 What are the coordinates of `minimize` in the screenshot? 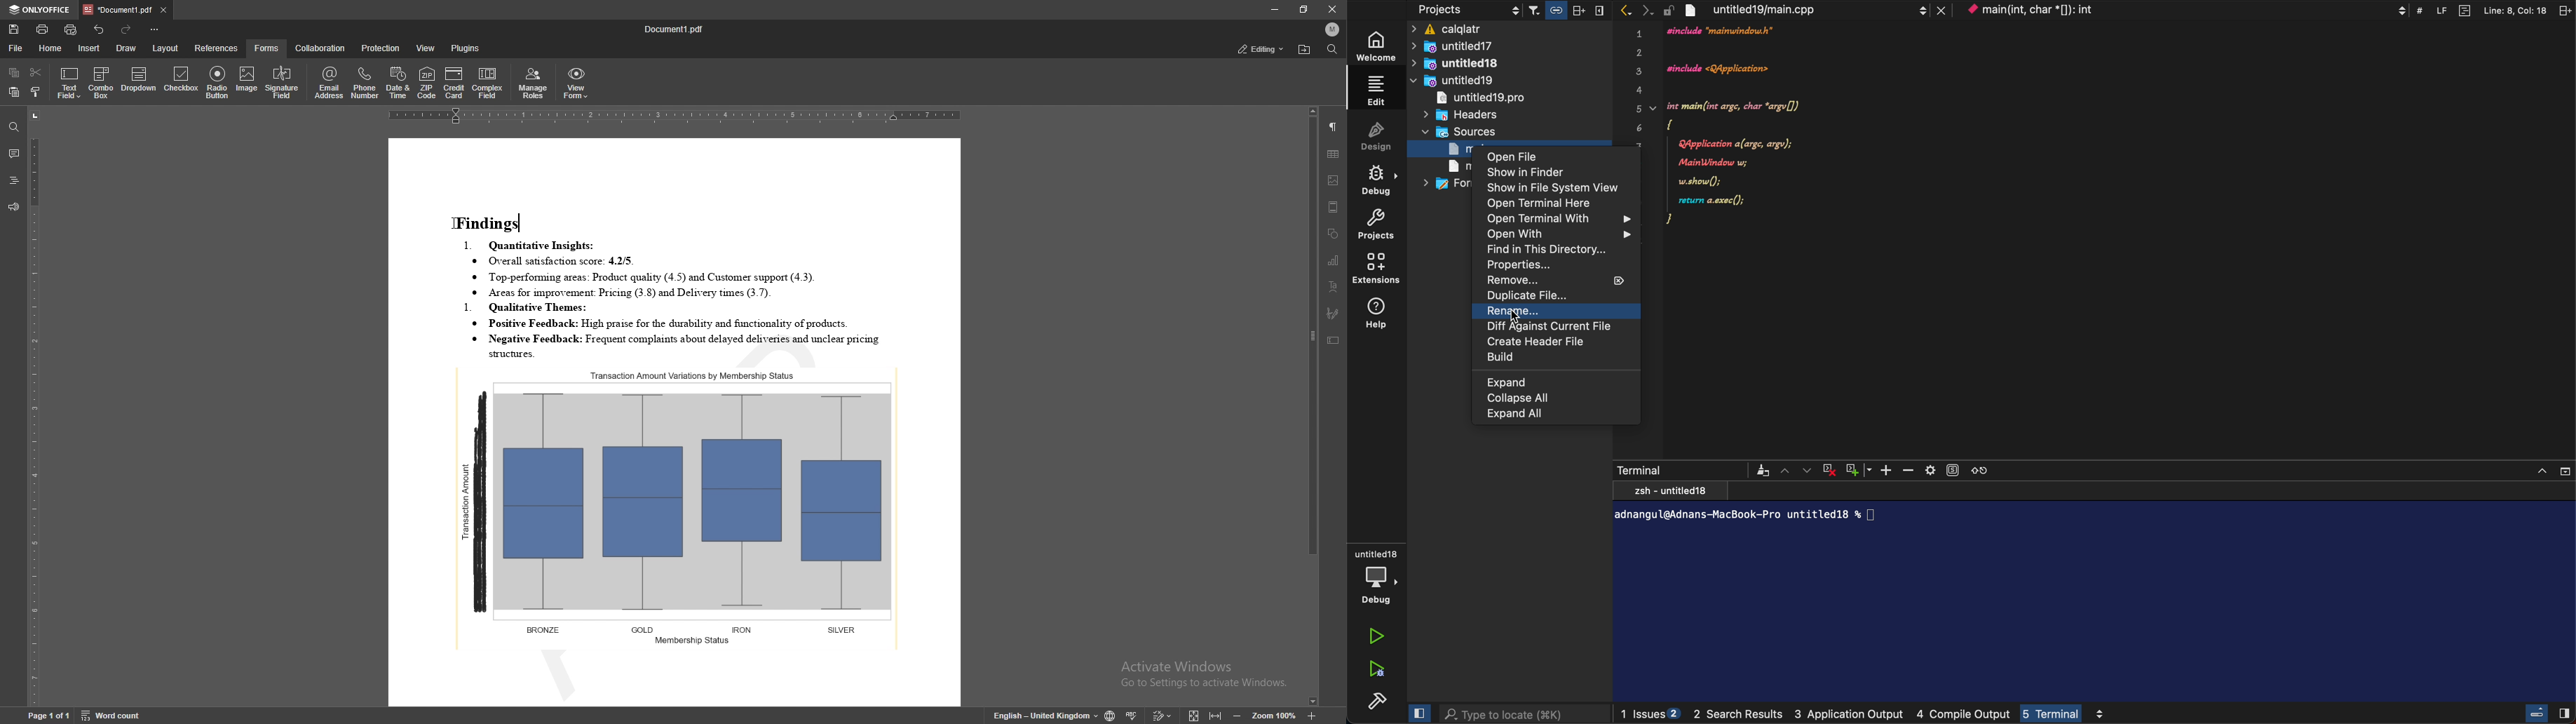 It's located at (1273, 9).